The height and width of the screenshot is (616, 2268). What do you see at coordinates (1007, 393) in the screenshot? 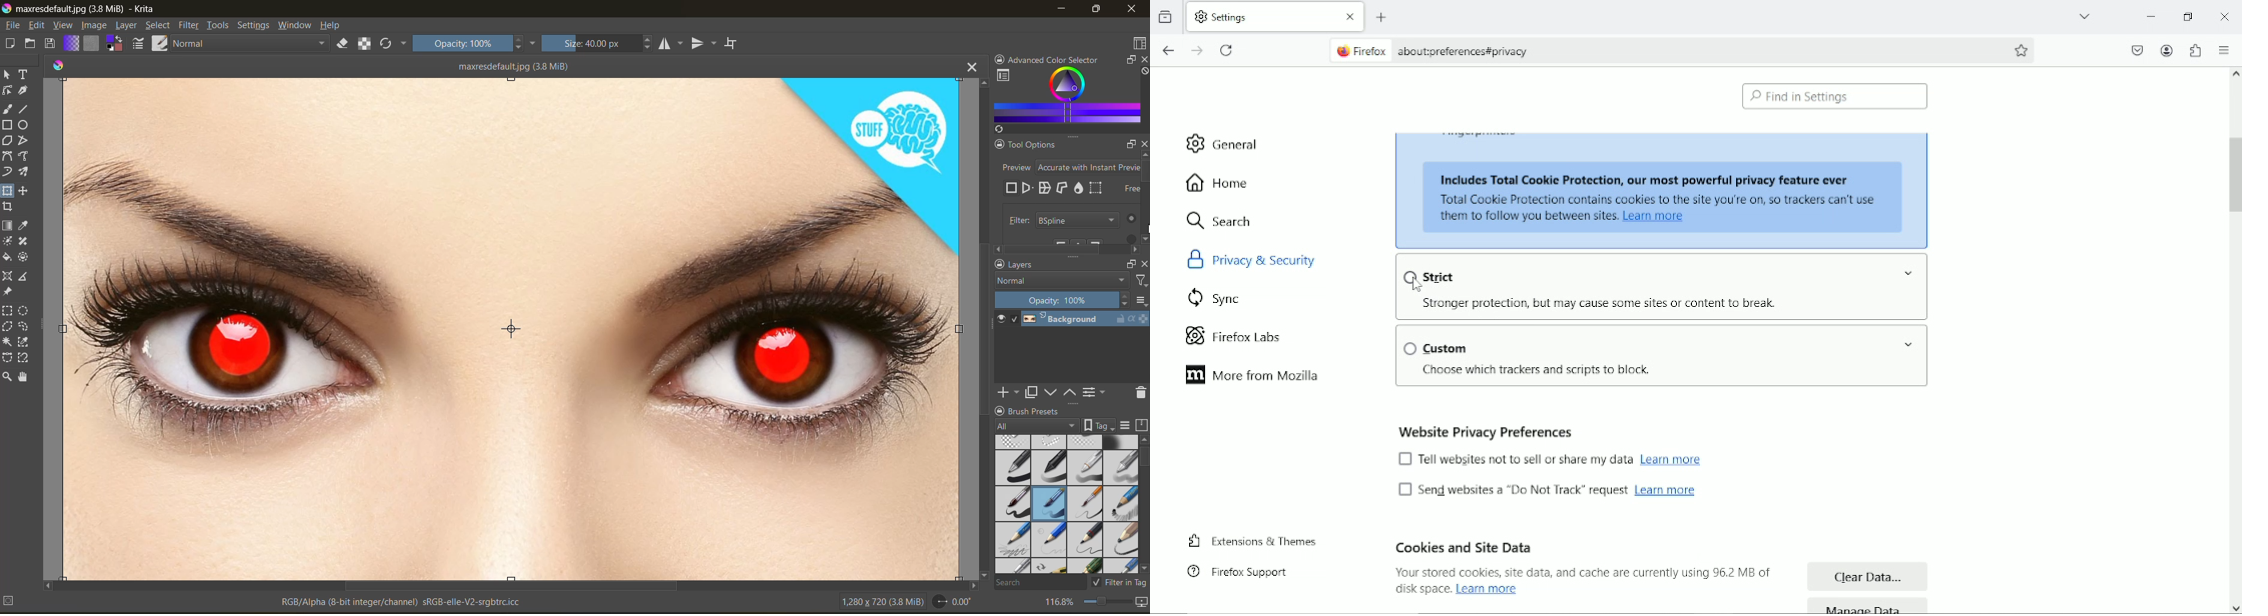
I see `add` at bounding box center [1007, 393].